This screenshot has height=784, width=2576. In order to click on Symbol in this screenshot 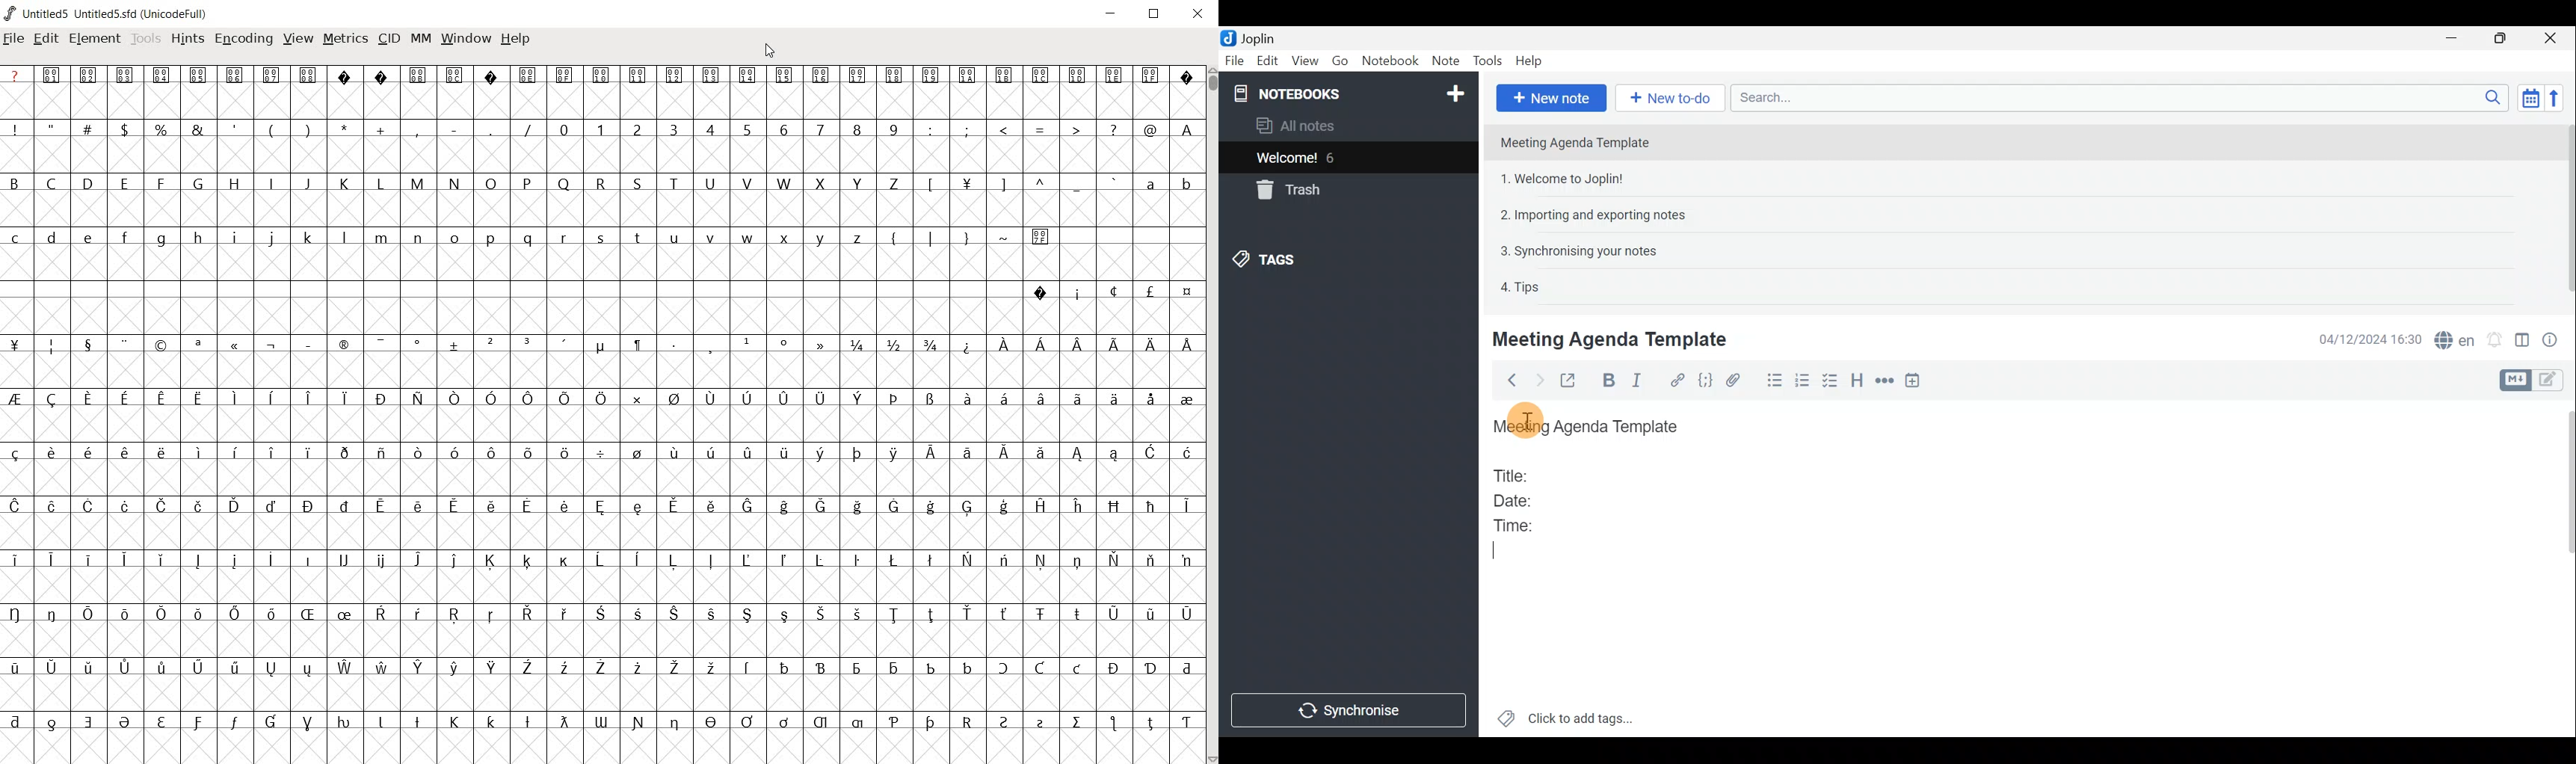, I will do `click(234, 395)`.